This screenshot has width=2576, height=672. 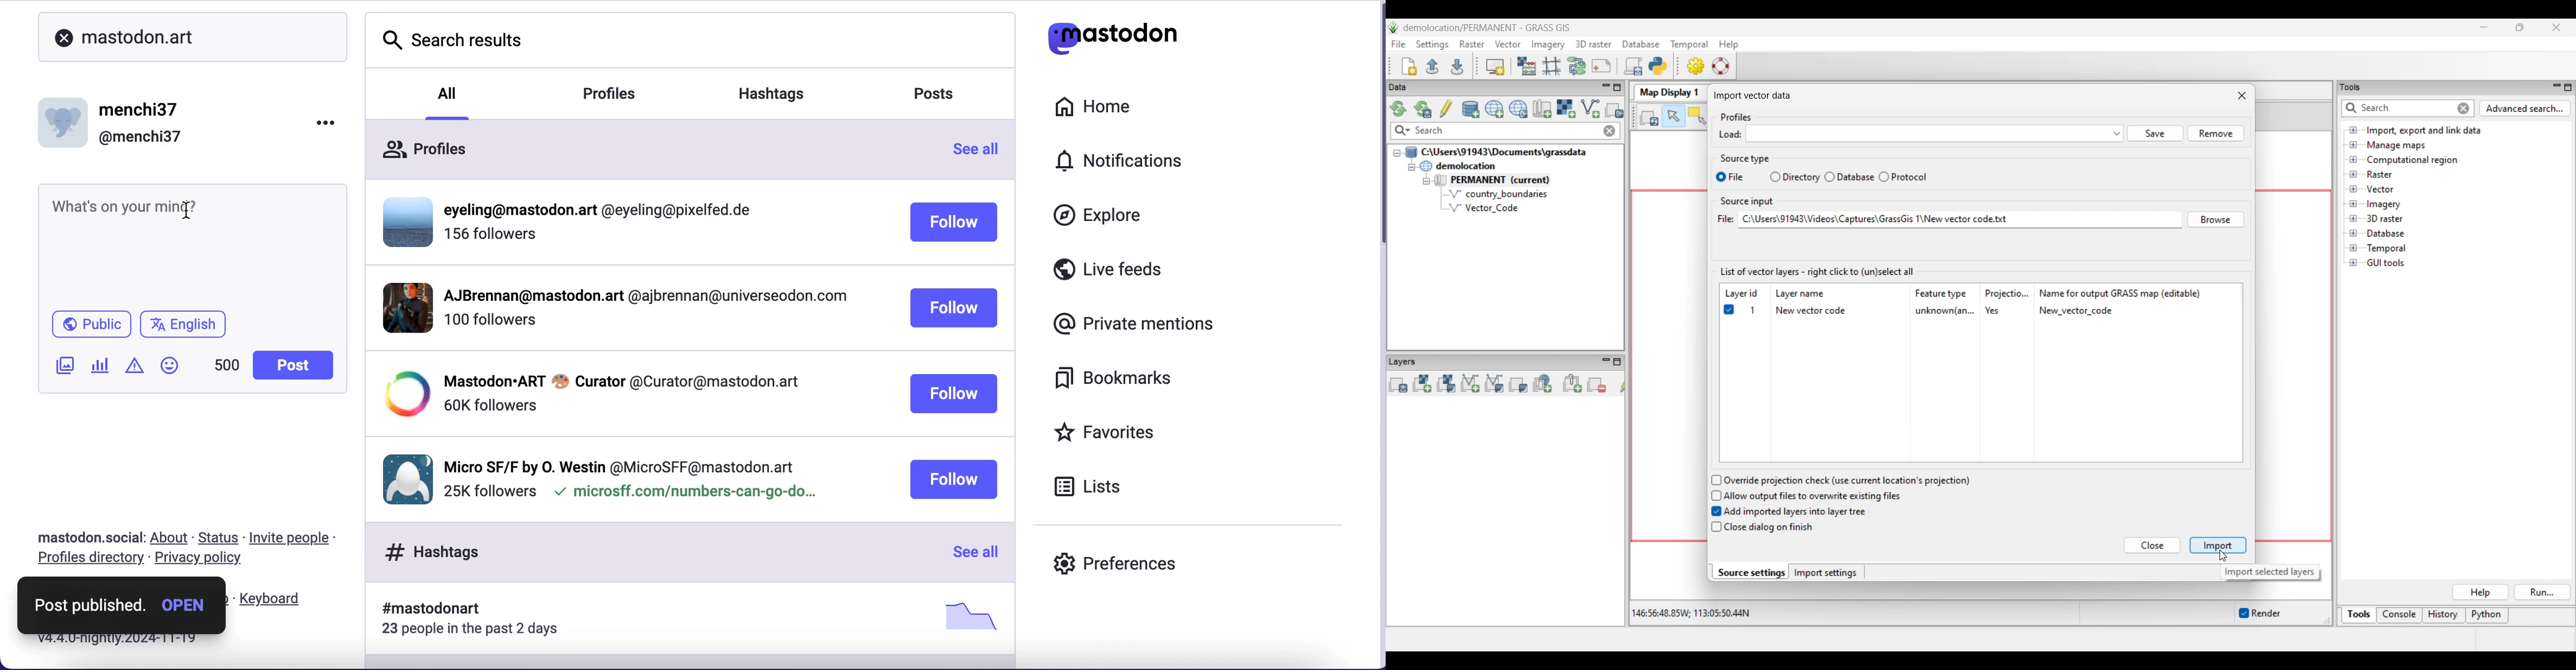 What do you see at coordinates (147, 643) in the screenshot?
I see `2024-11-19` at bounding box center [147, 643].